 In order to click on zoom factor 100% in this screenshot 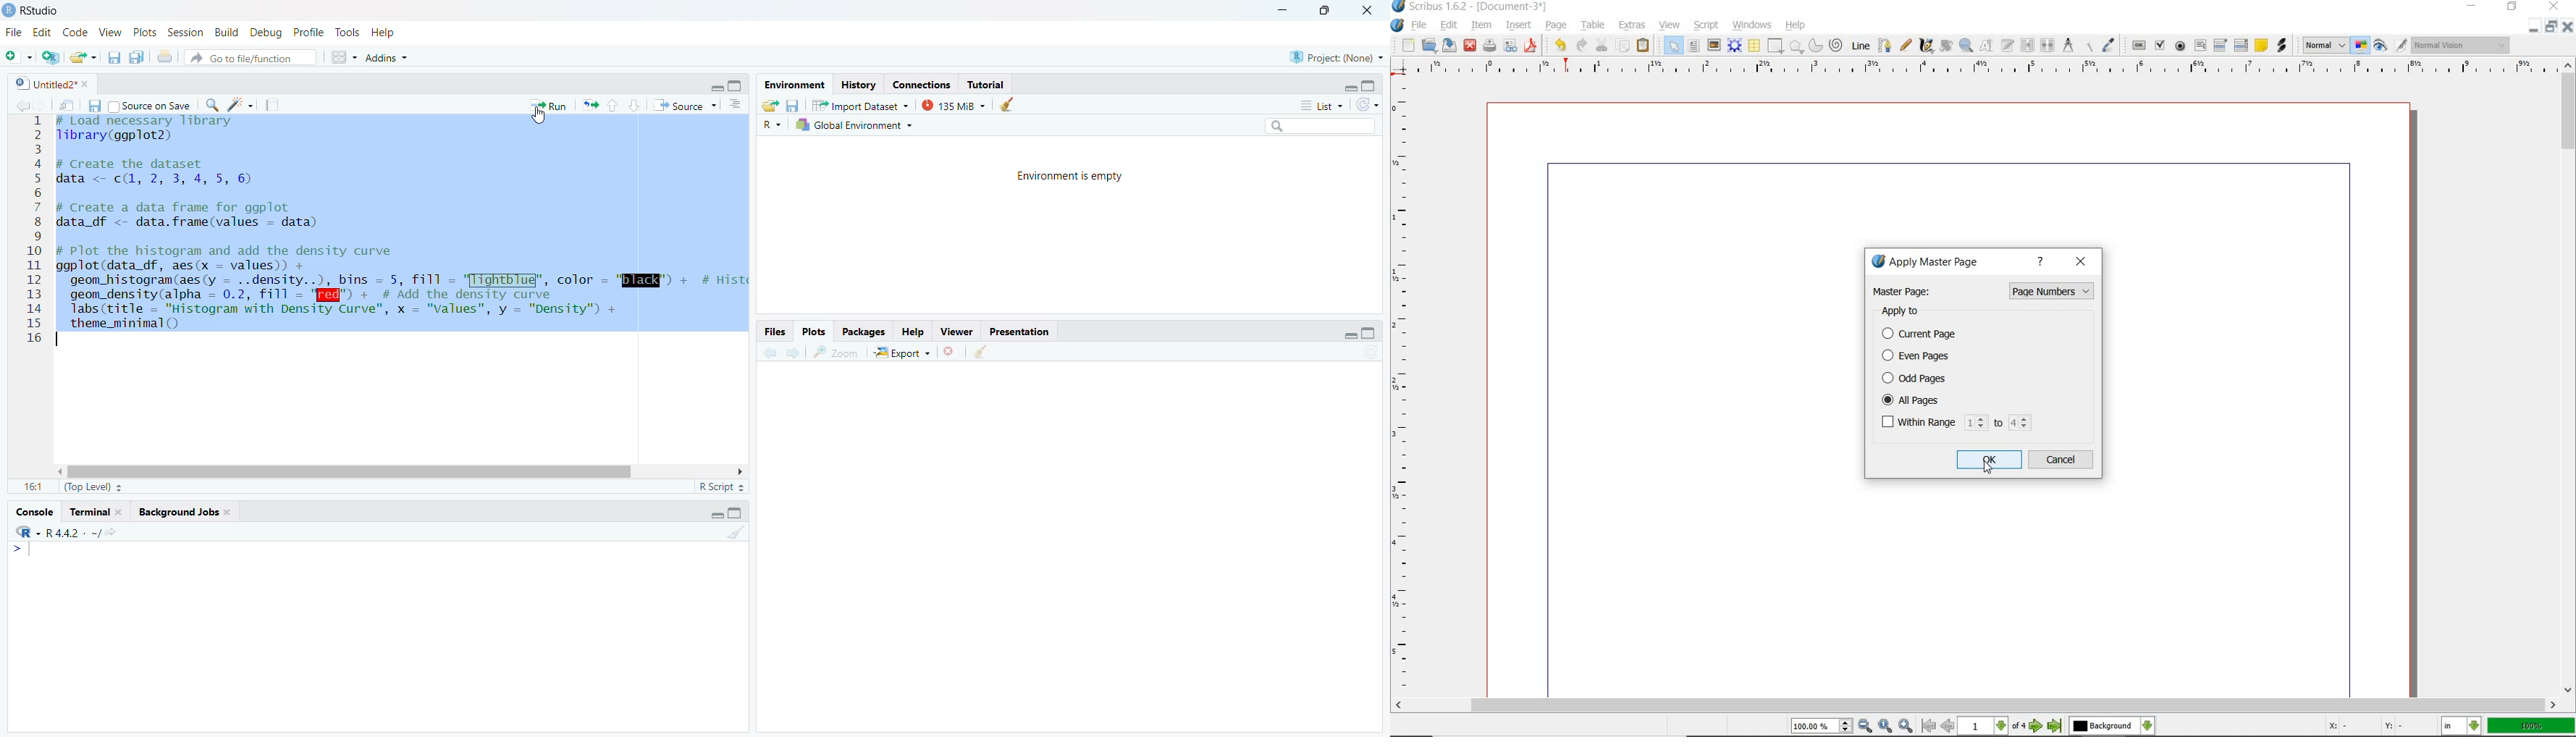, I will do `click(2532, 726)`.